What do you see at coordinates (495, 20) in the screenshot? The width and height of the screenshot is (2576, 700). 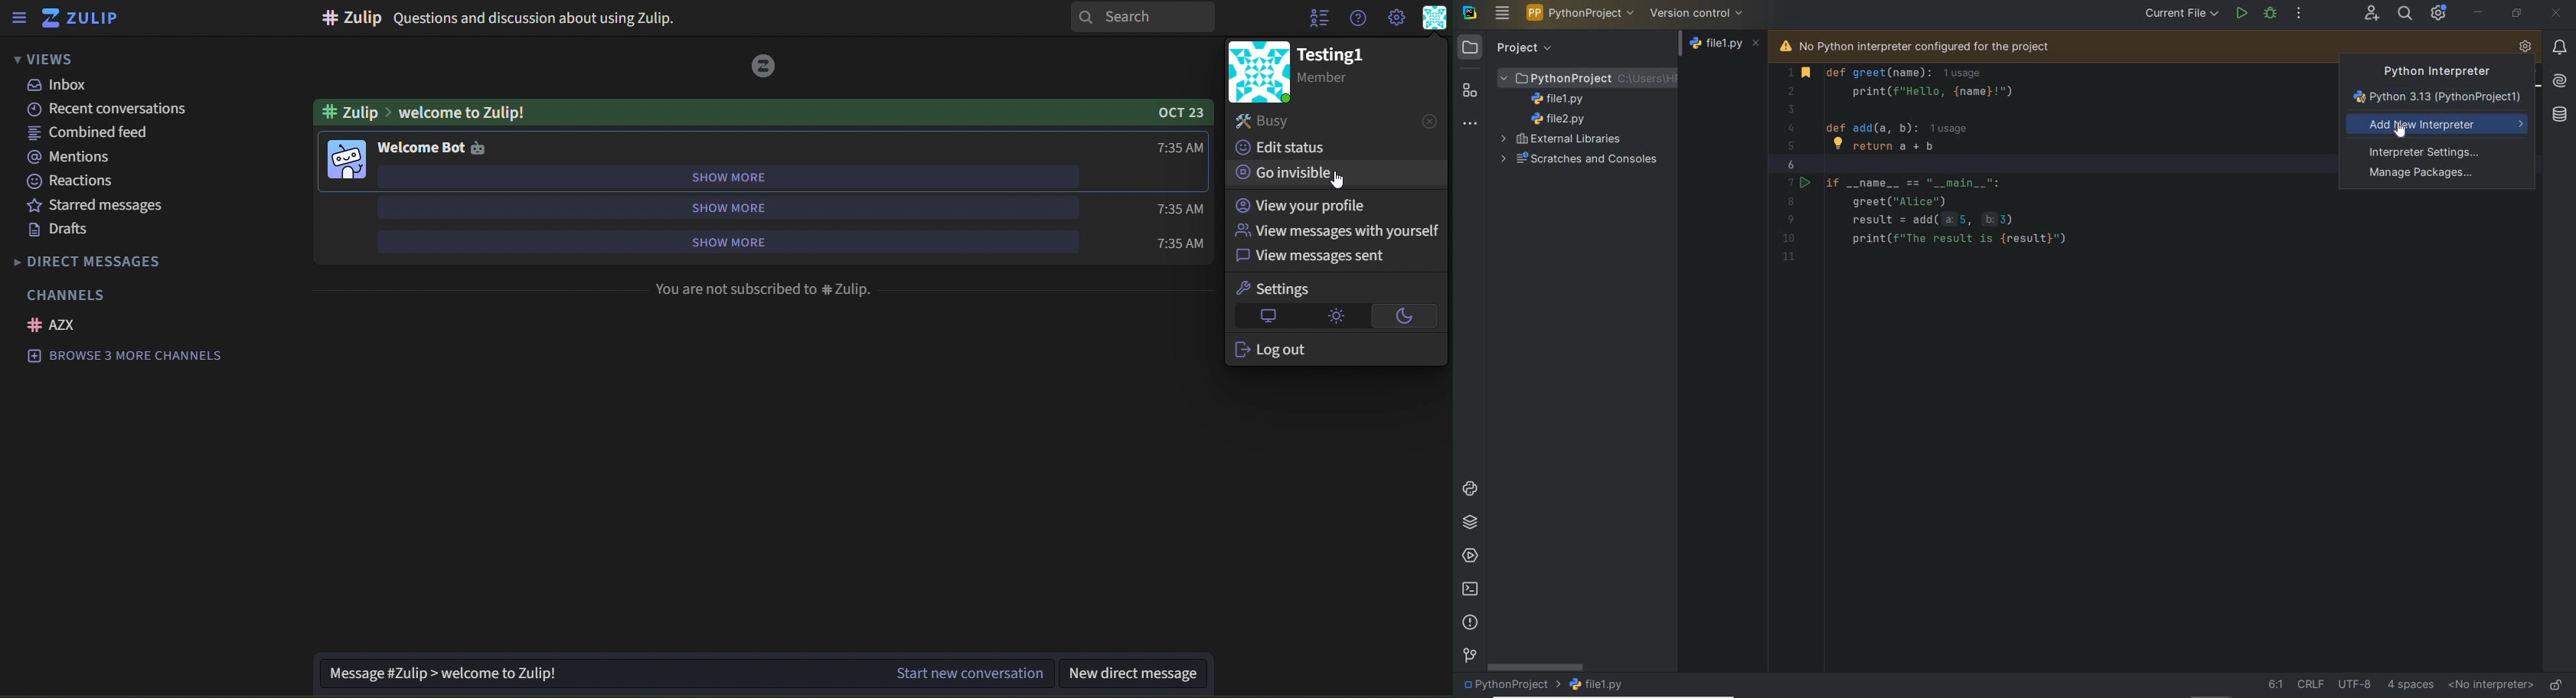 I see `# Zulip Questions and discussion about using Zulip.` at bounding box center [495, 20].